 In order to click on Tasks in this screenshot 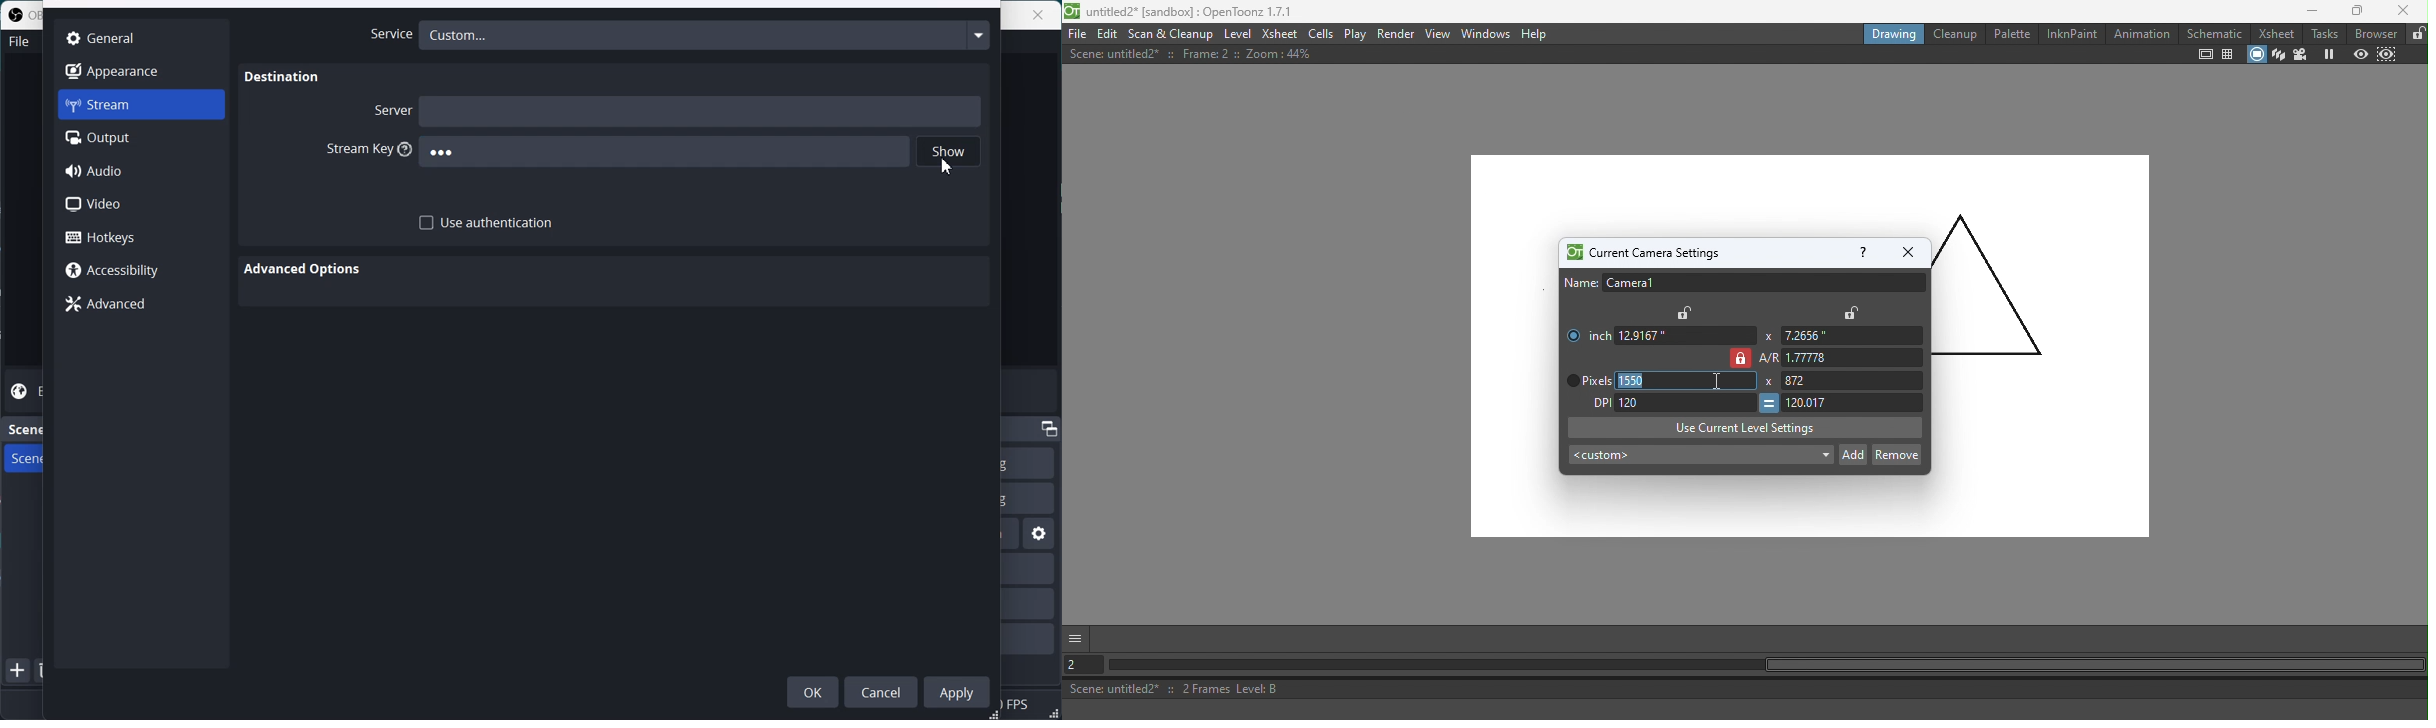, I will do `click(2323, 34)`.